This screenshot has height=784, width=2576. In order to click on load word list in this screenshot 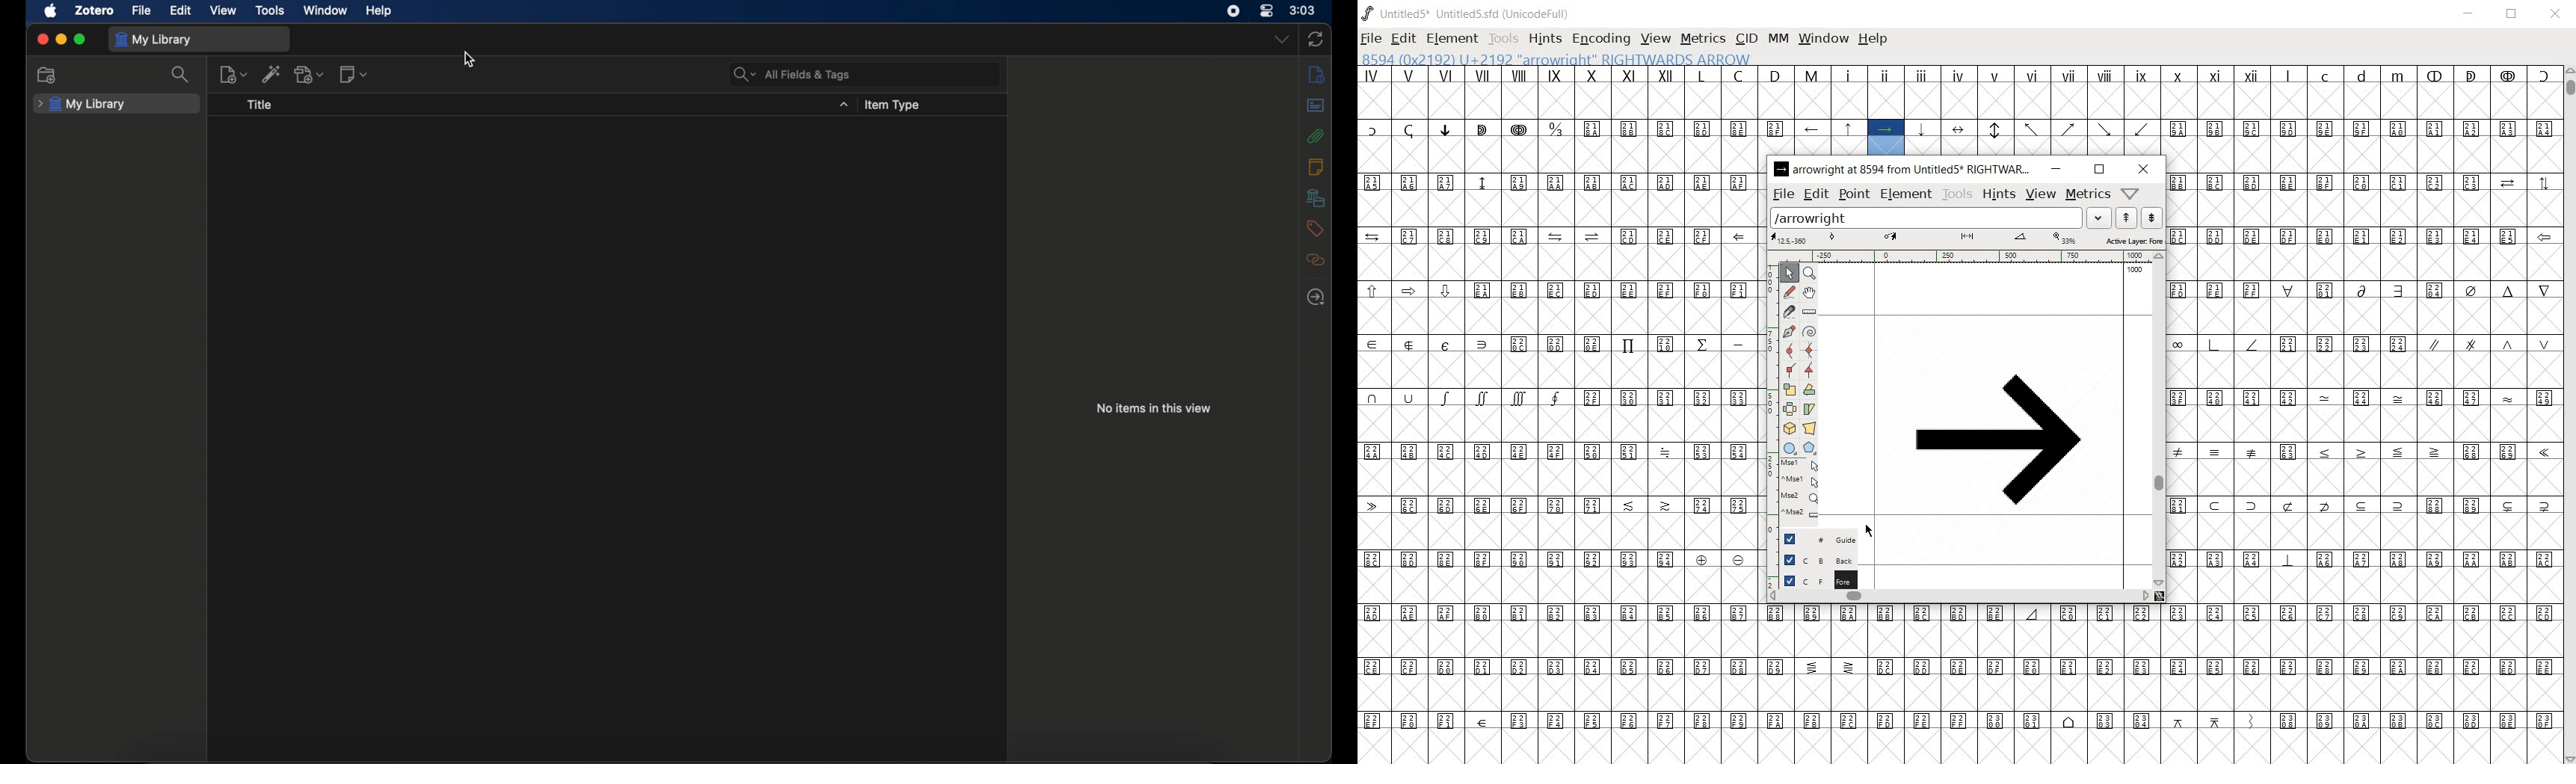, I will do `click(1939, 218)`.